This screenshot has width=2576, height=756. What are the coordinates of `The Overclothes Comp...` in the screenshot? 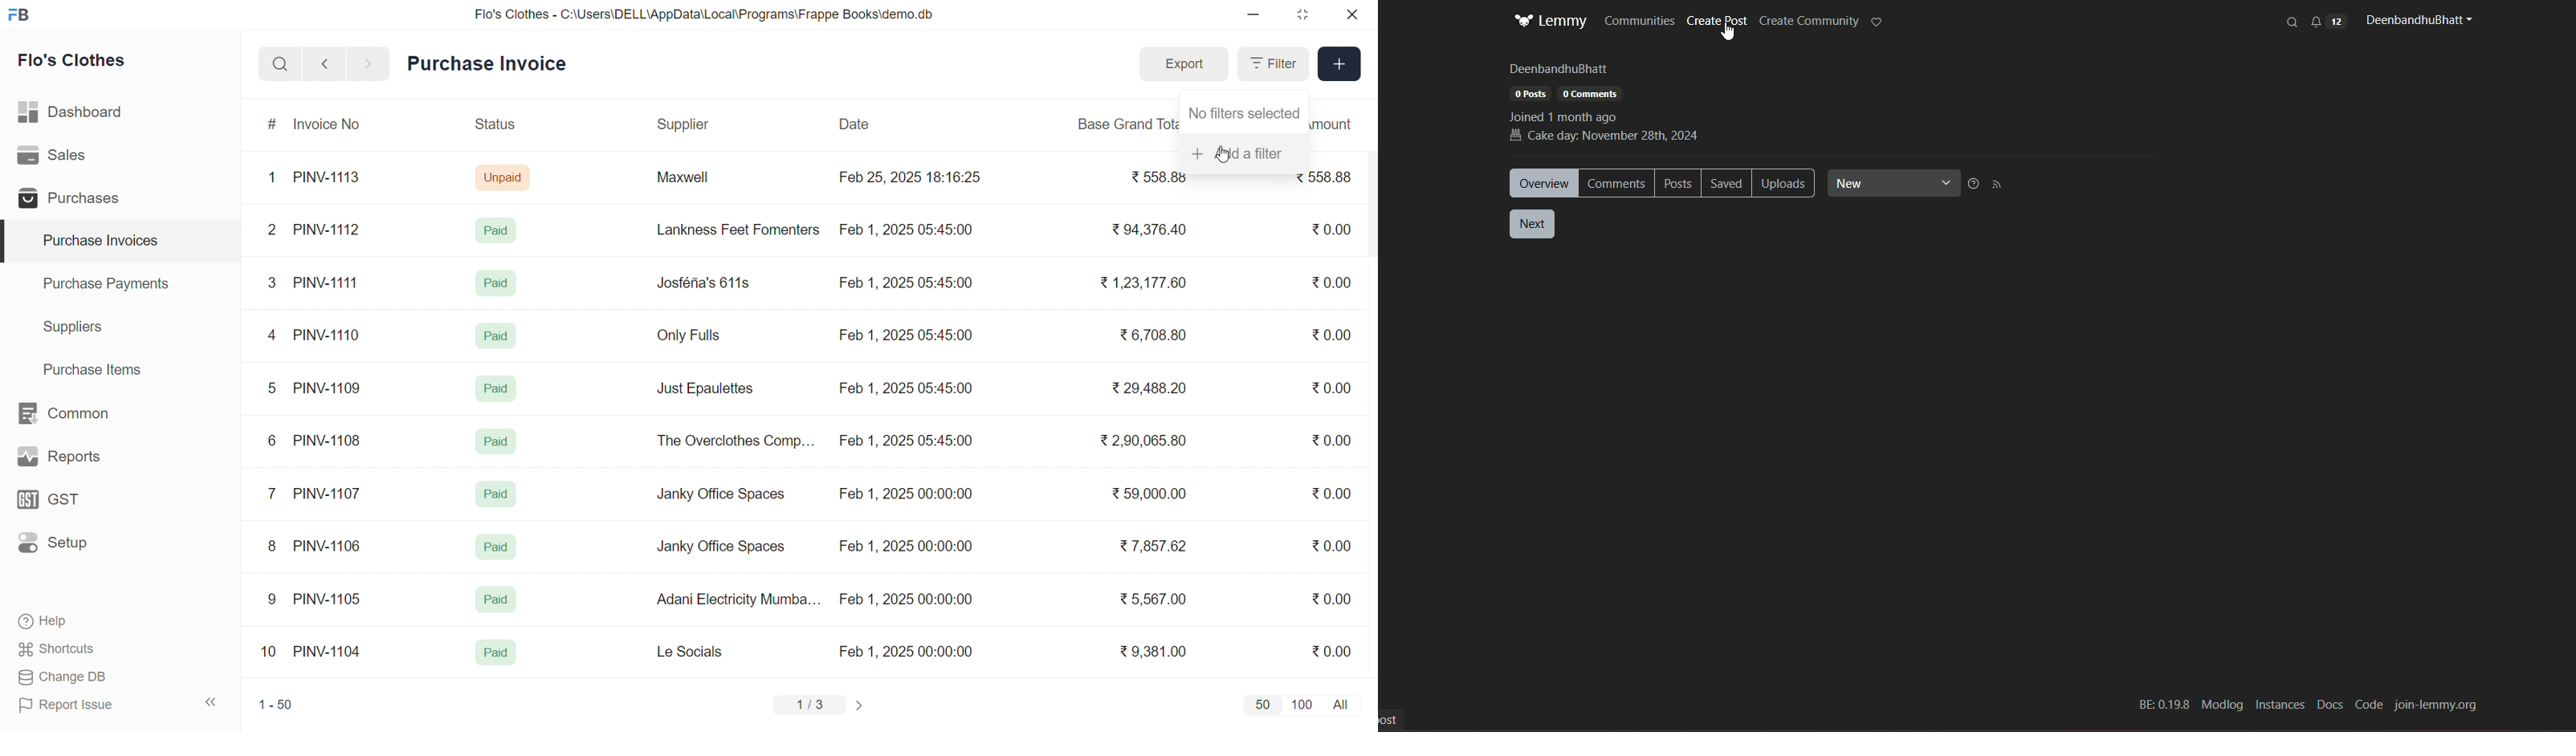 It's located at (734, 440).